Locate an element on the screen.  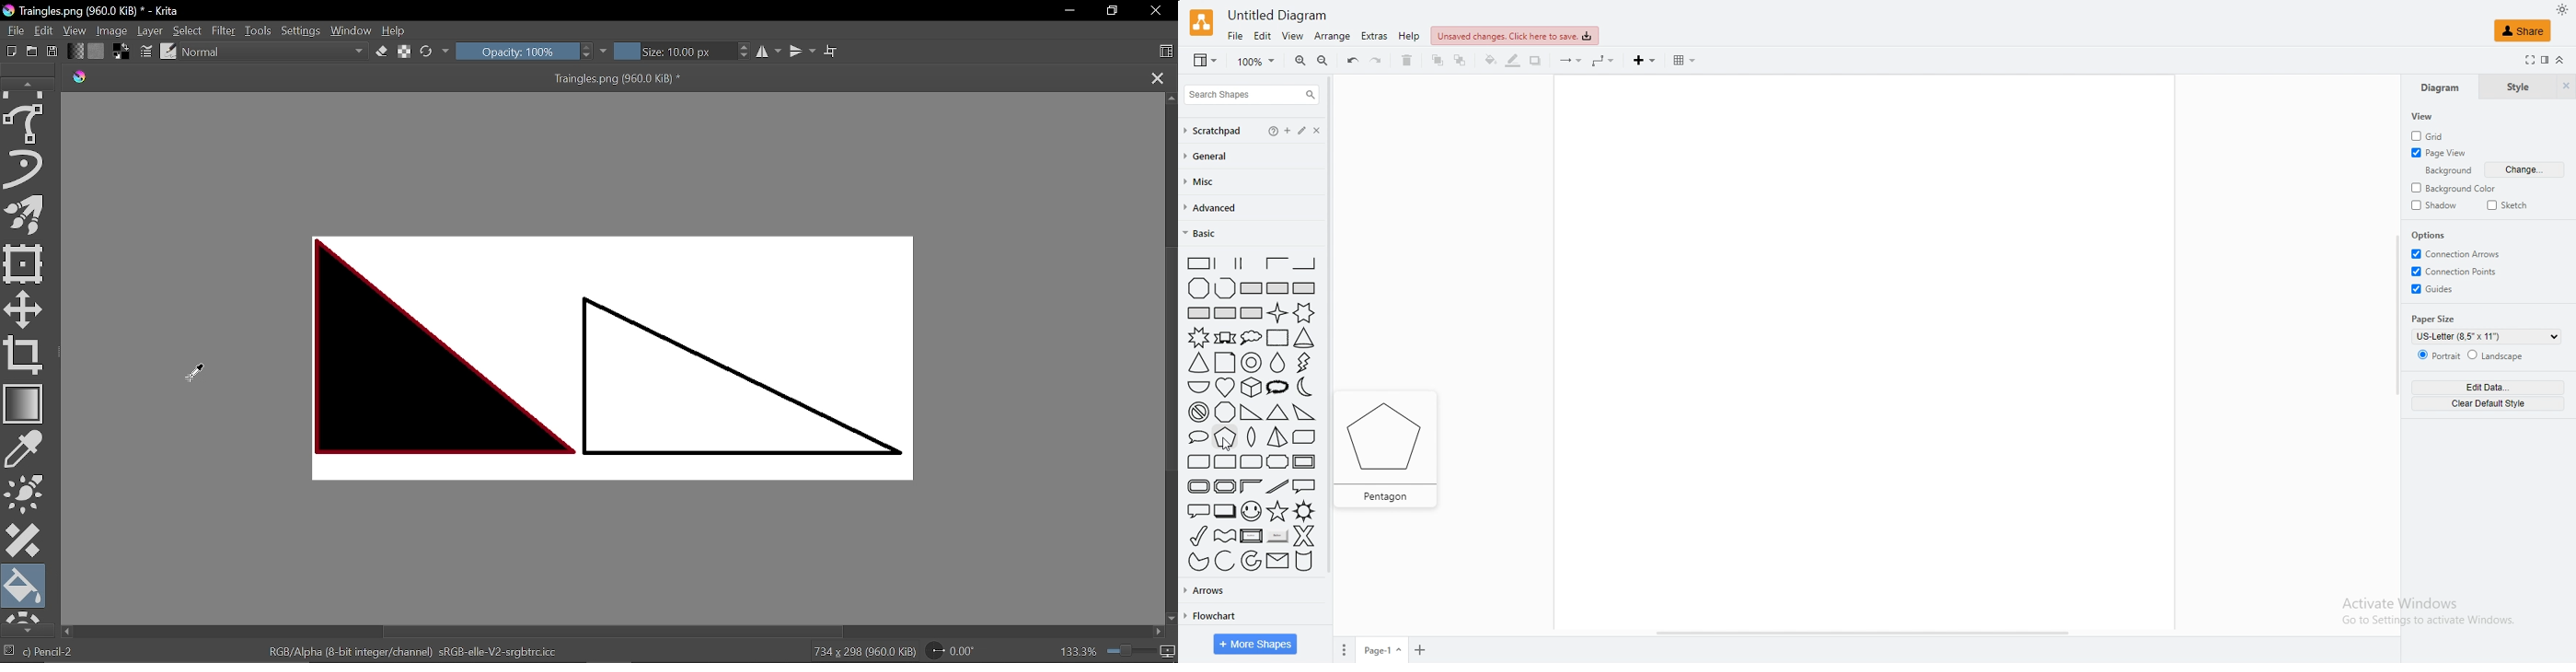
Unsaved changes. Click here to save.  is located at coordinates (1516, 36).